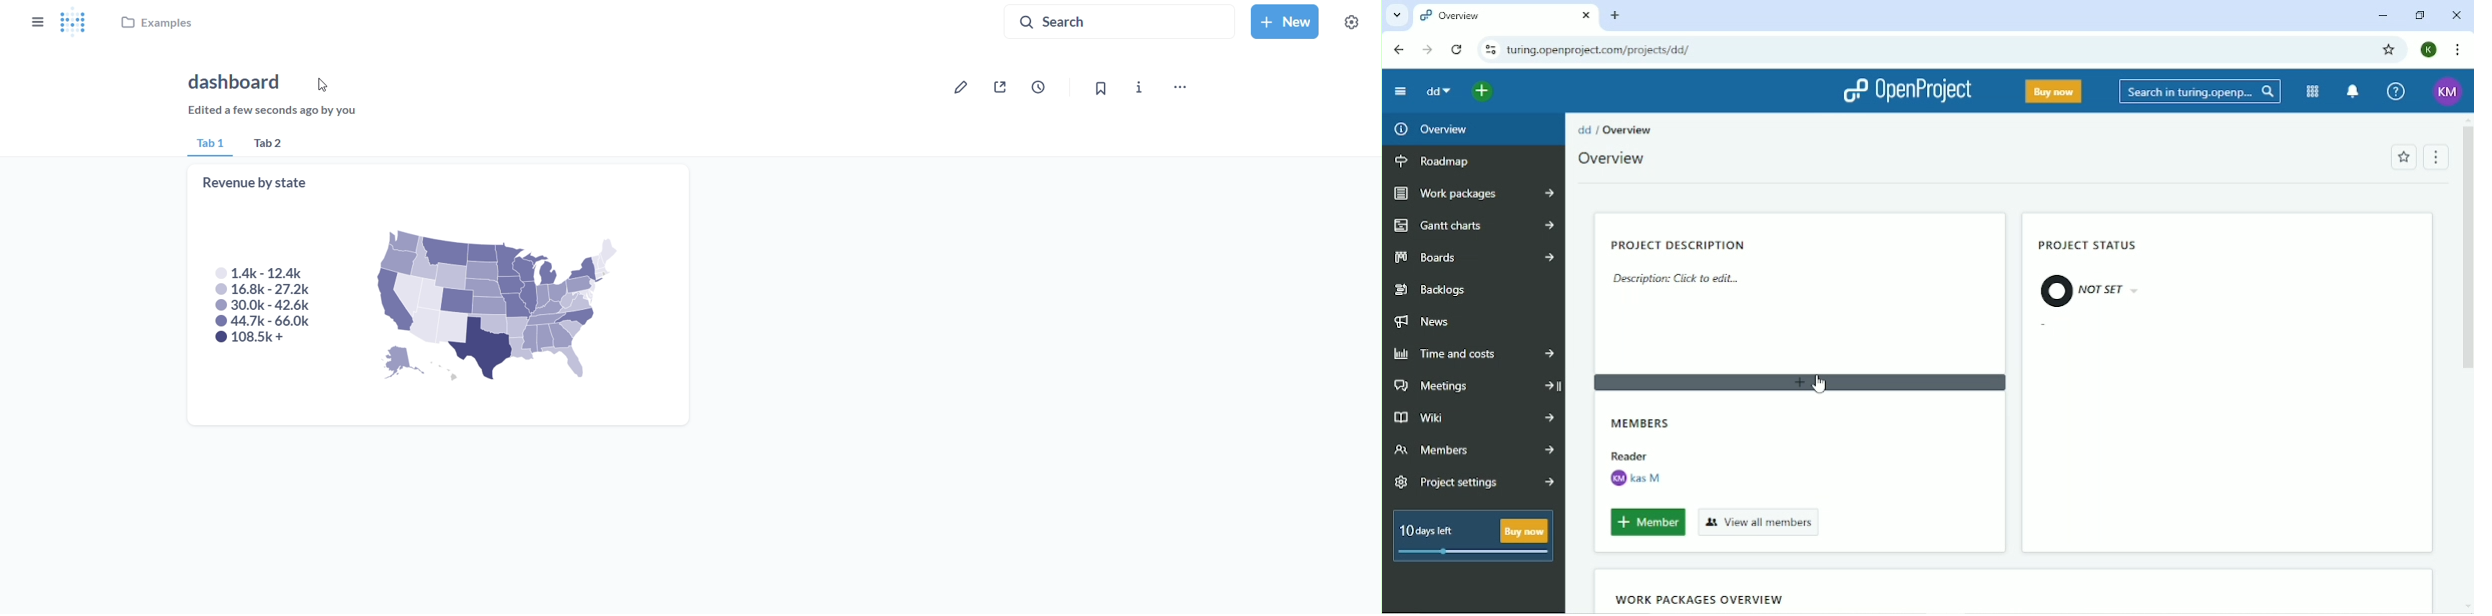  What do you see at coordinates (1433, 290) in the screenshot?
I see `Backlogs` at bounding box center [1433, 290].